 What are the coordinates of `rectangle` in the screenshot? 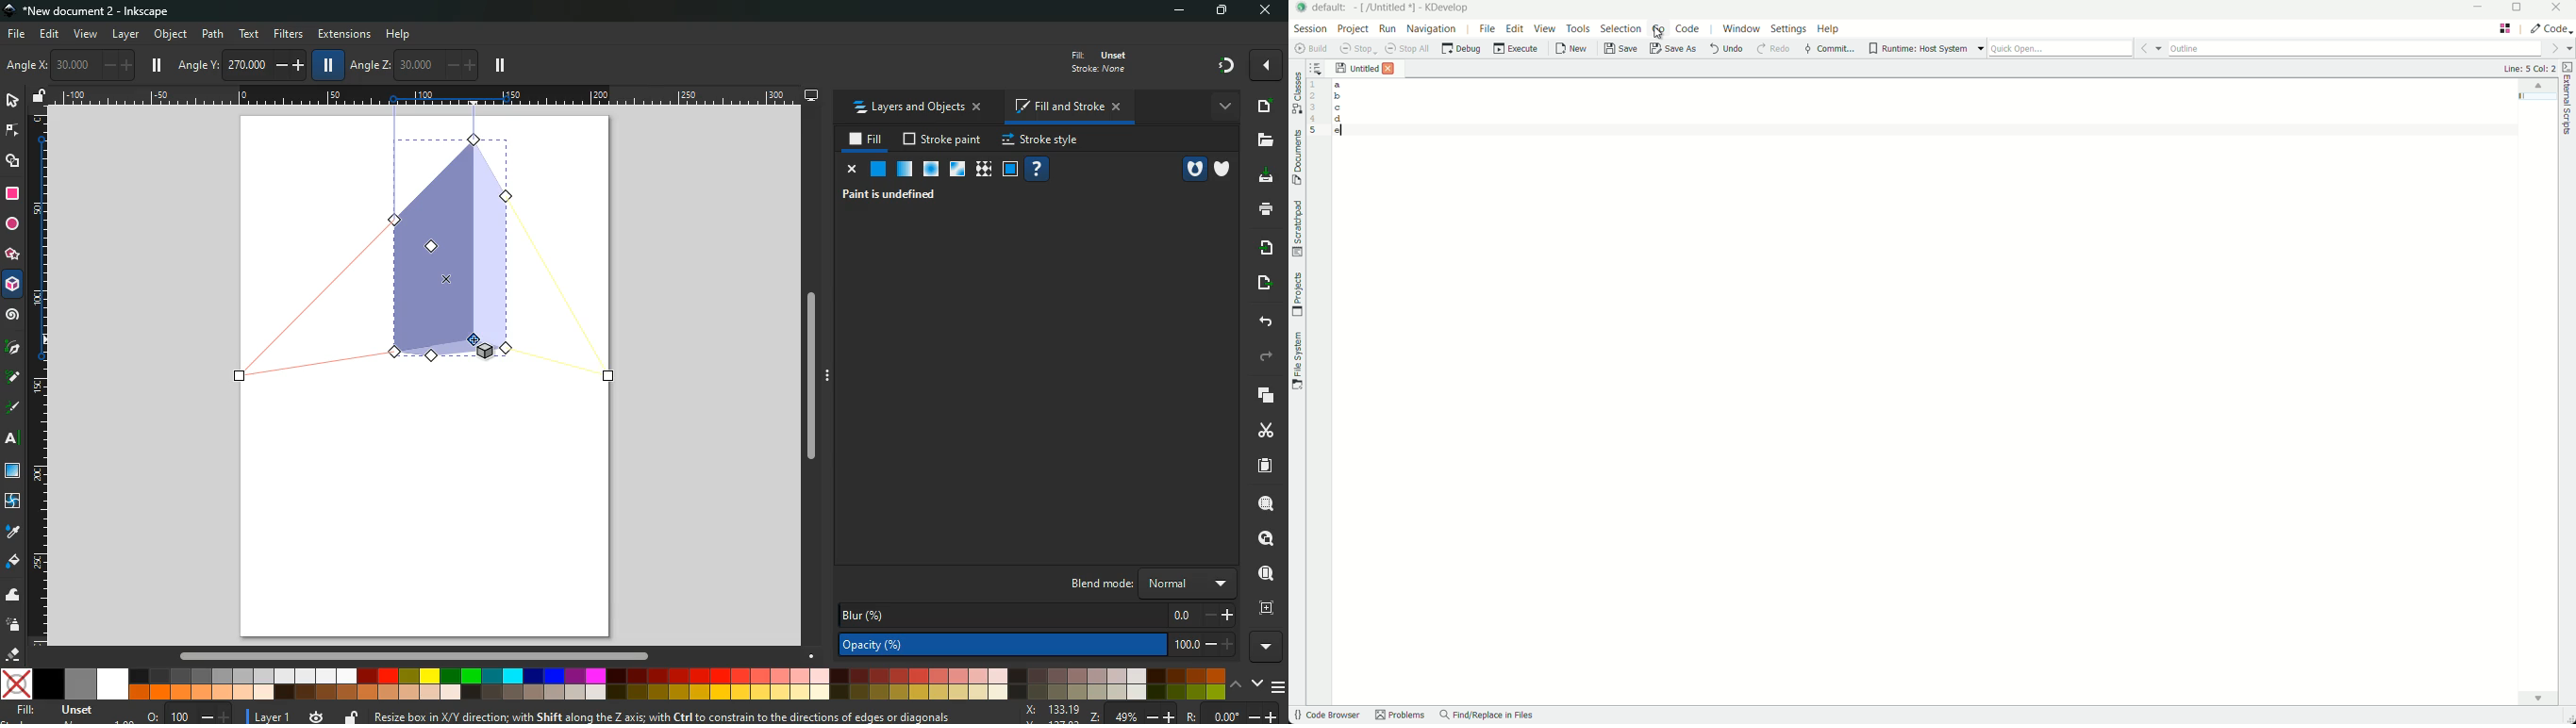 It's located at (11, 194).